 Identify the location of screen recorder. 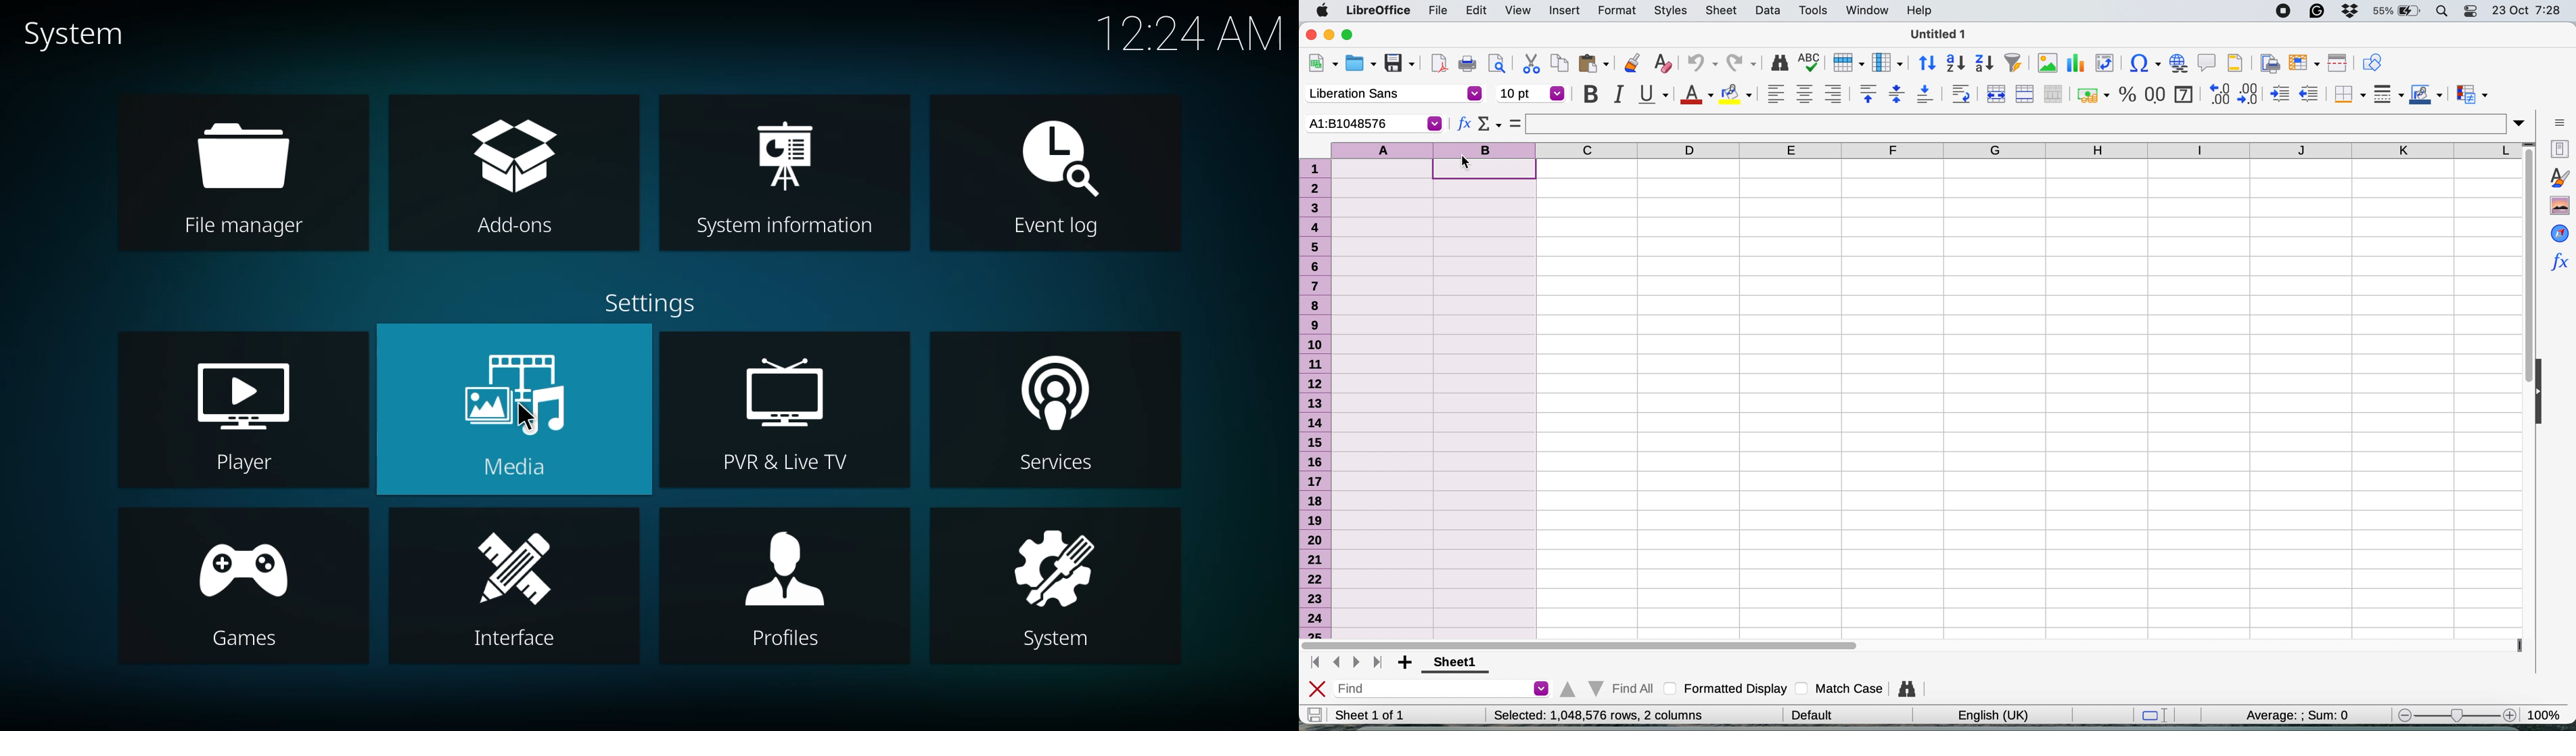
(2279, 11).